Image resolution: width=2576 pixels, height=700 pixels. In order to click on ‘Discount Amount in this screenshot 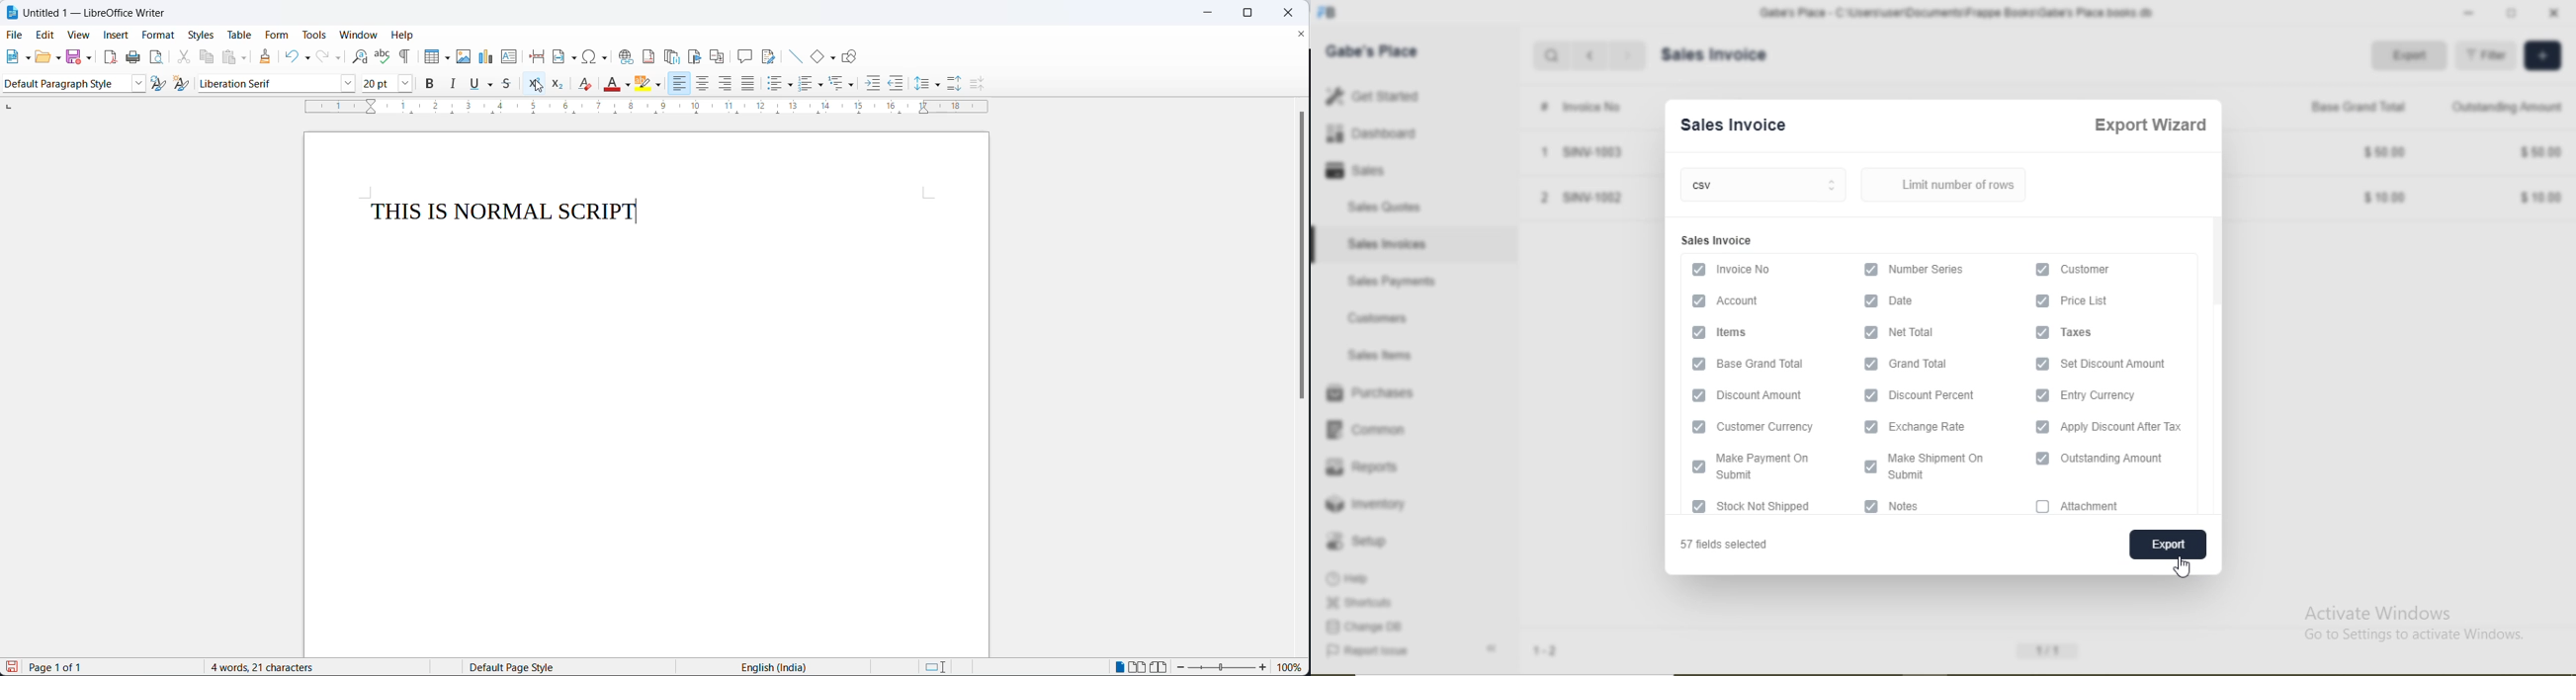, I will do `click(1768, 396)`.